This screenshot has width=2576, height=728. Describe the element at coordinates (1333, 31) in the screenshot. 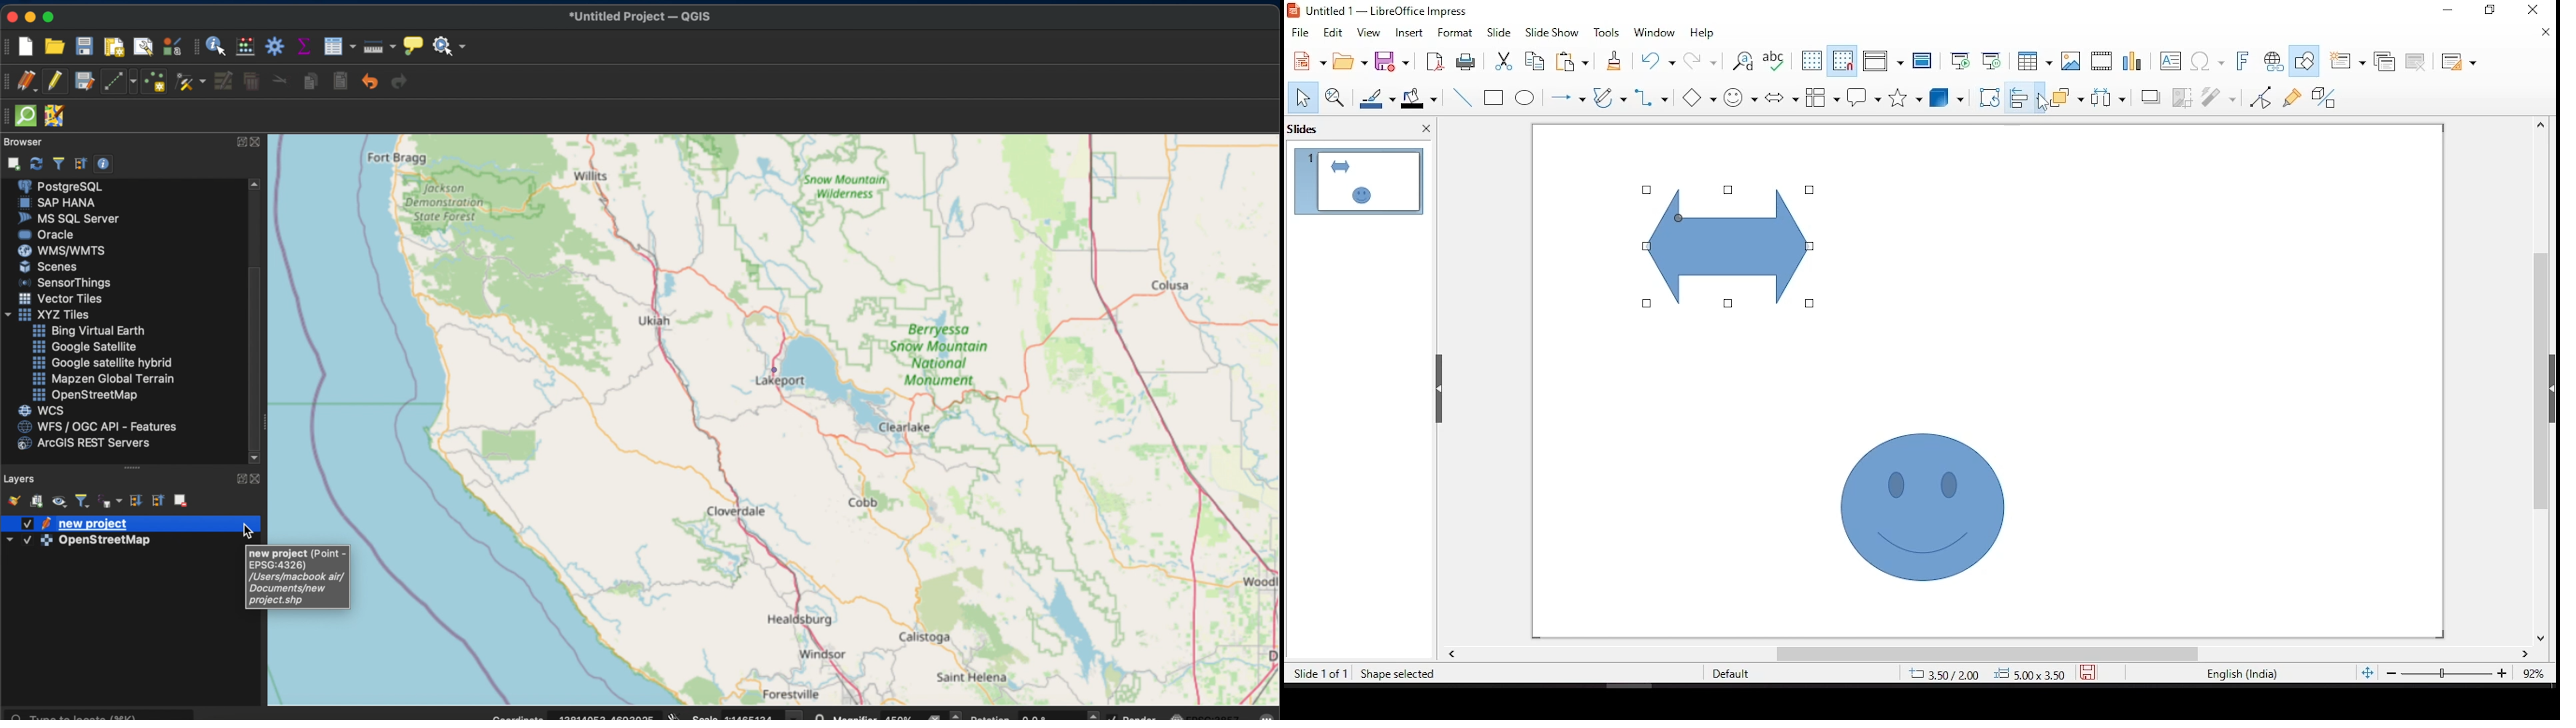

I see `edit` at that location.